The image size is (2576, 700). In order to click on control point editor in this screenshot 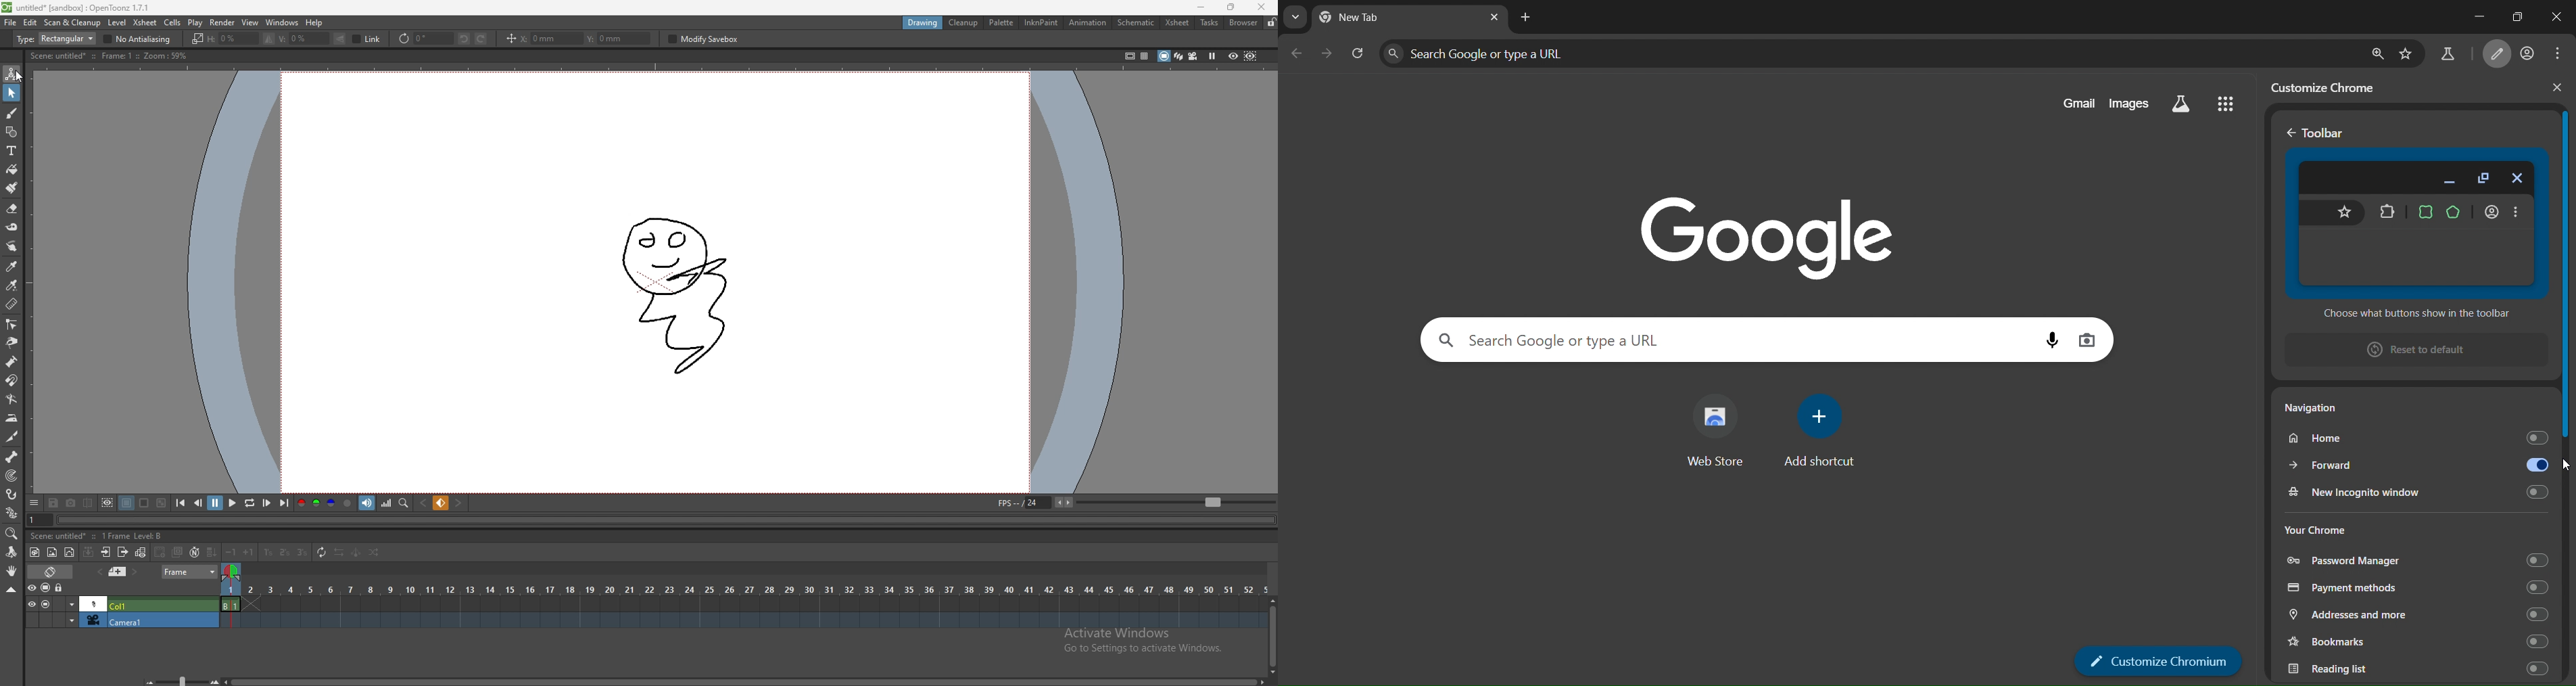, I will do `click(11, 324)`.